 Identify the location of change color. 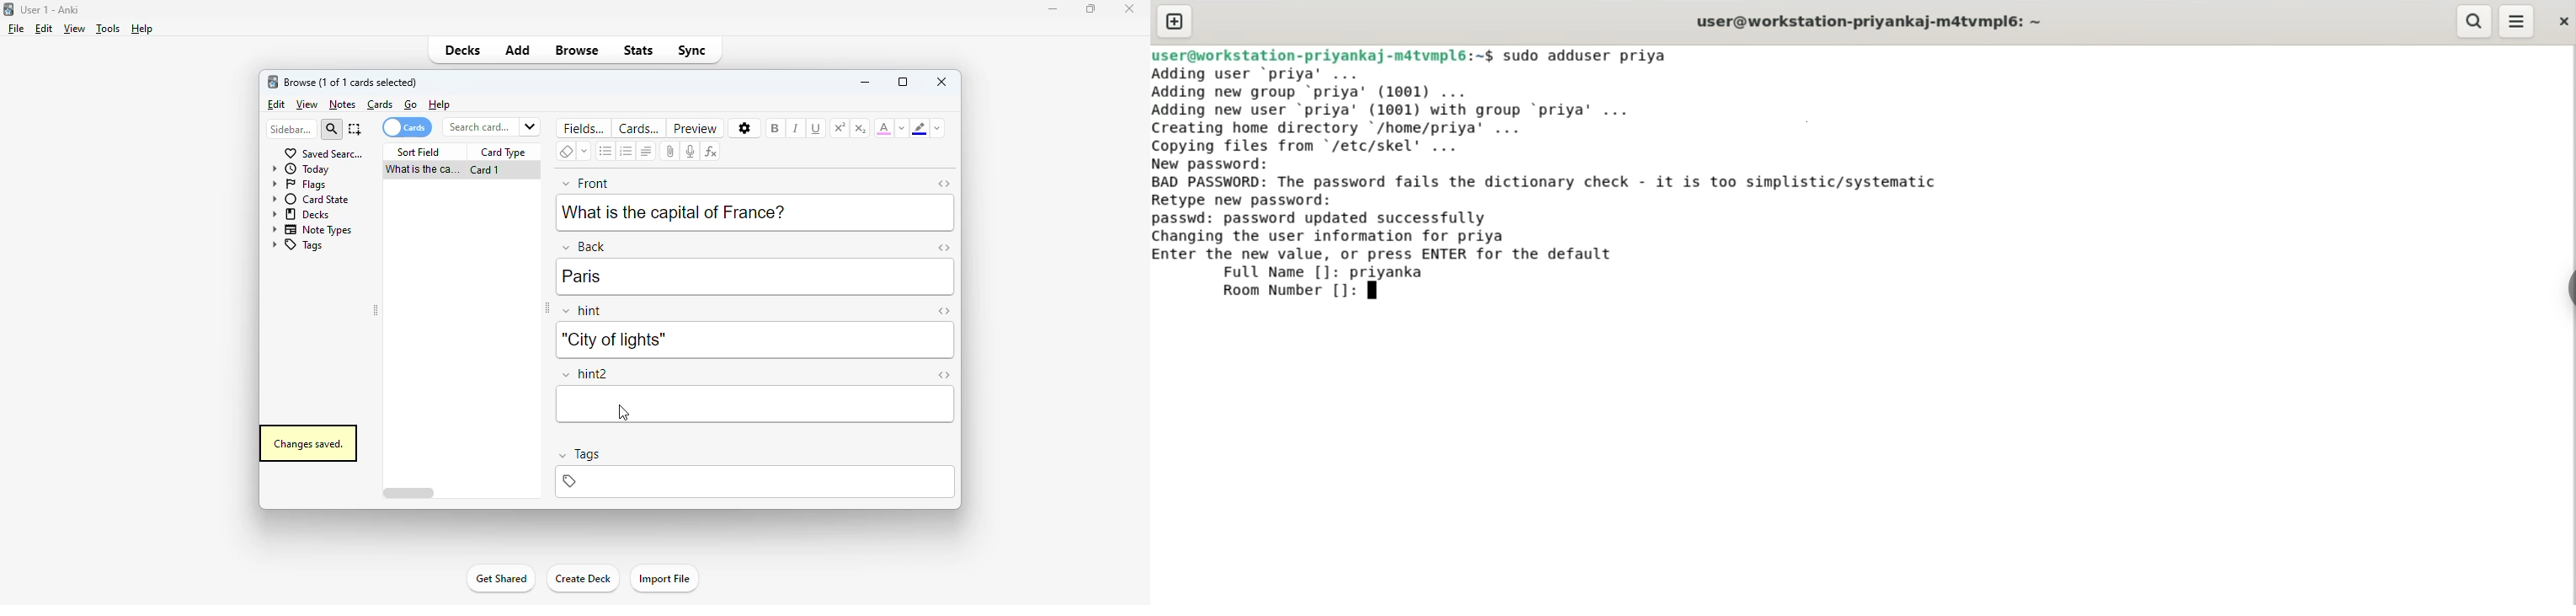
(937, 128).